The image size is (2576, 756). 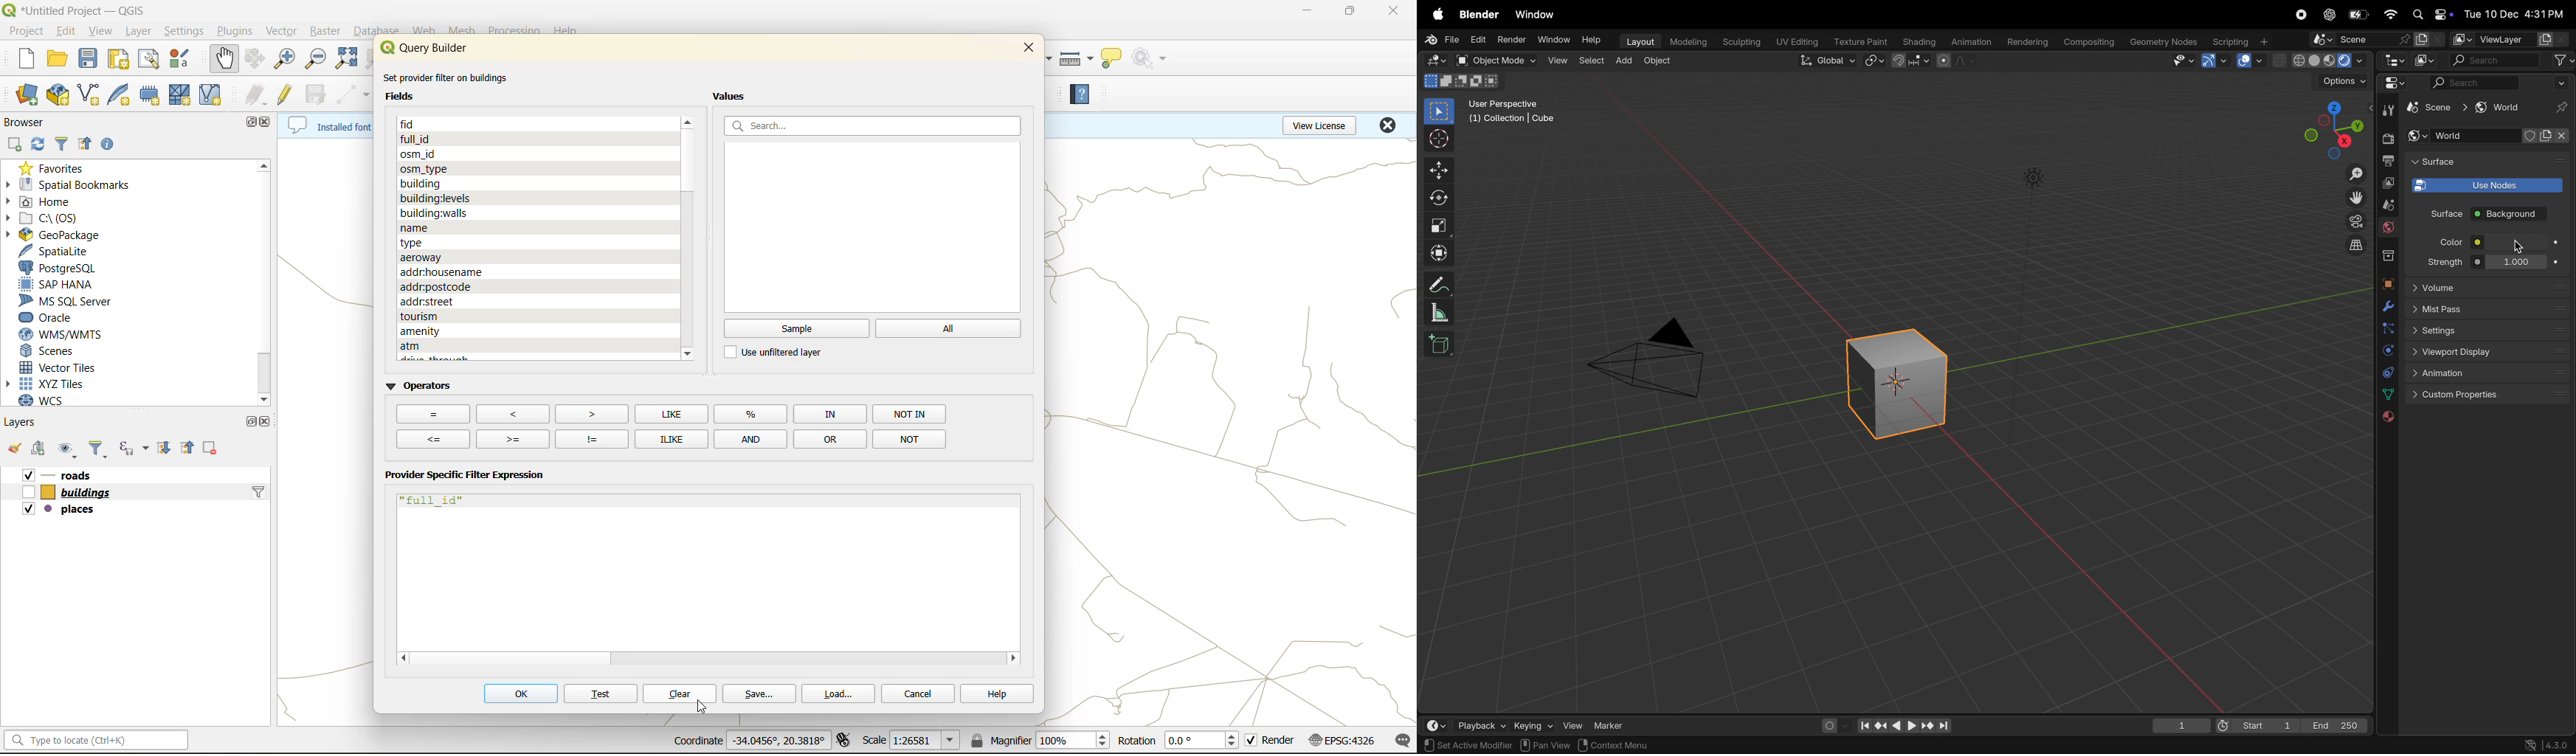 What do you see at coordinates (425, 125) in the screenshot?
I see `fields` at bounding box center [425, 125].